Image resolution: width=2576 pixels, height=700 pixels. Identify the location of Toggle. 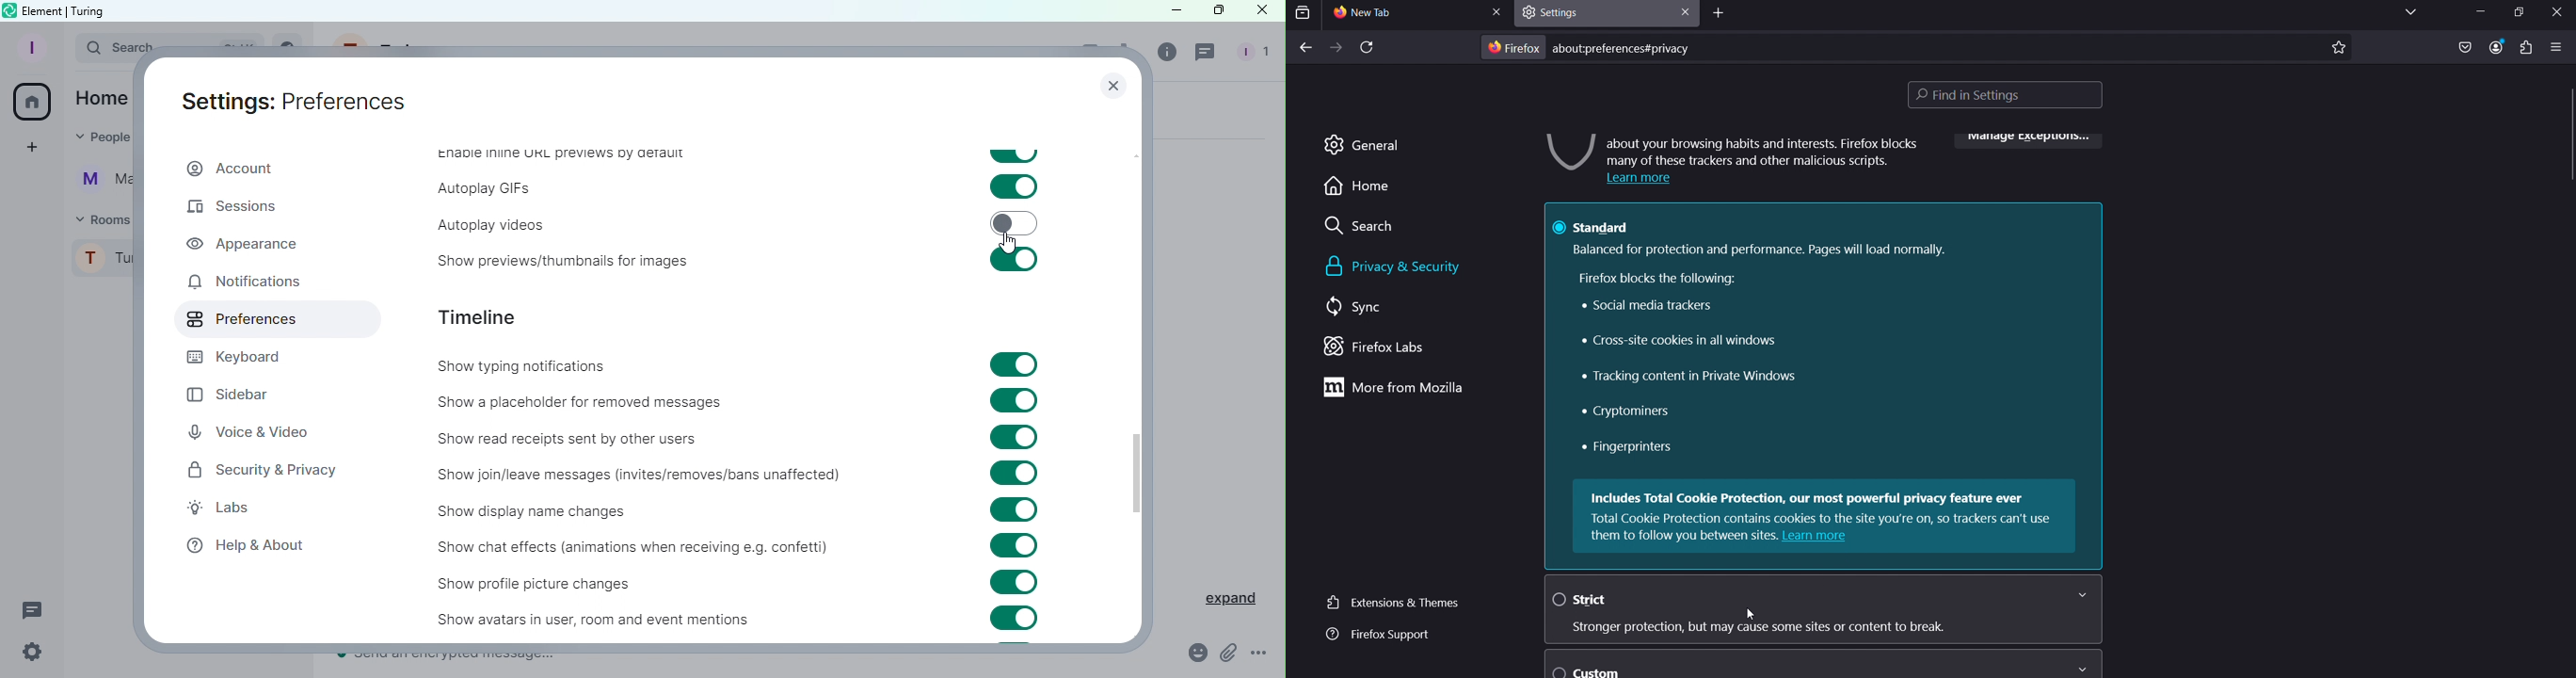
(1013, 509).